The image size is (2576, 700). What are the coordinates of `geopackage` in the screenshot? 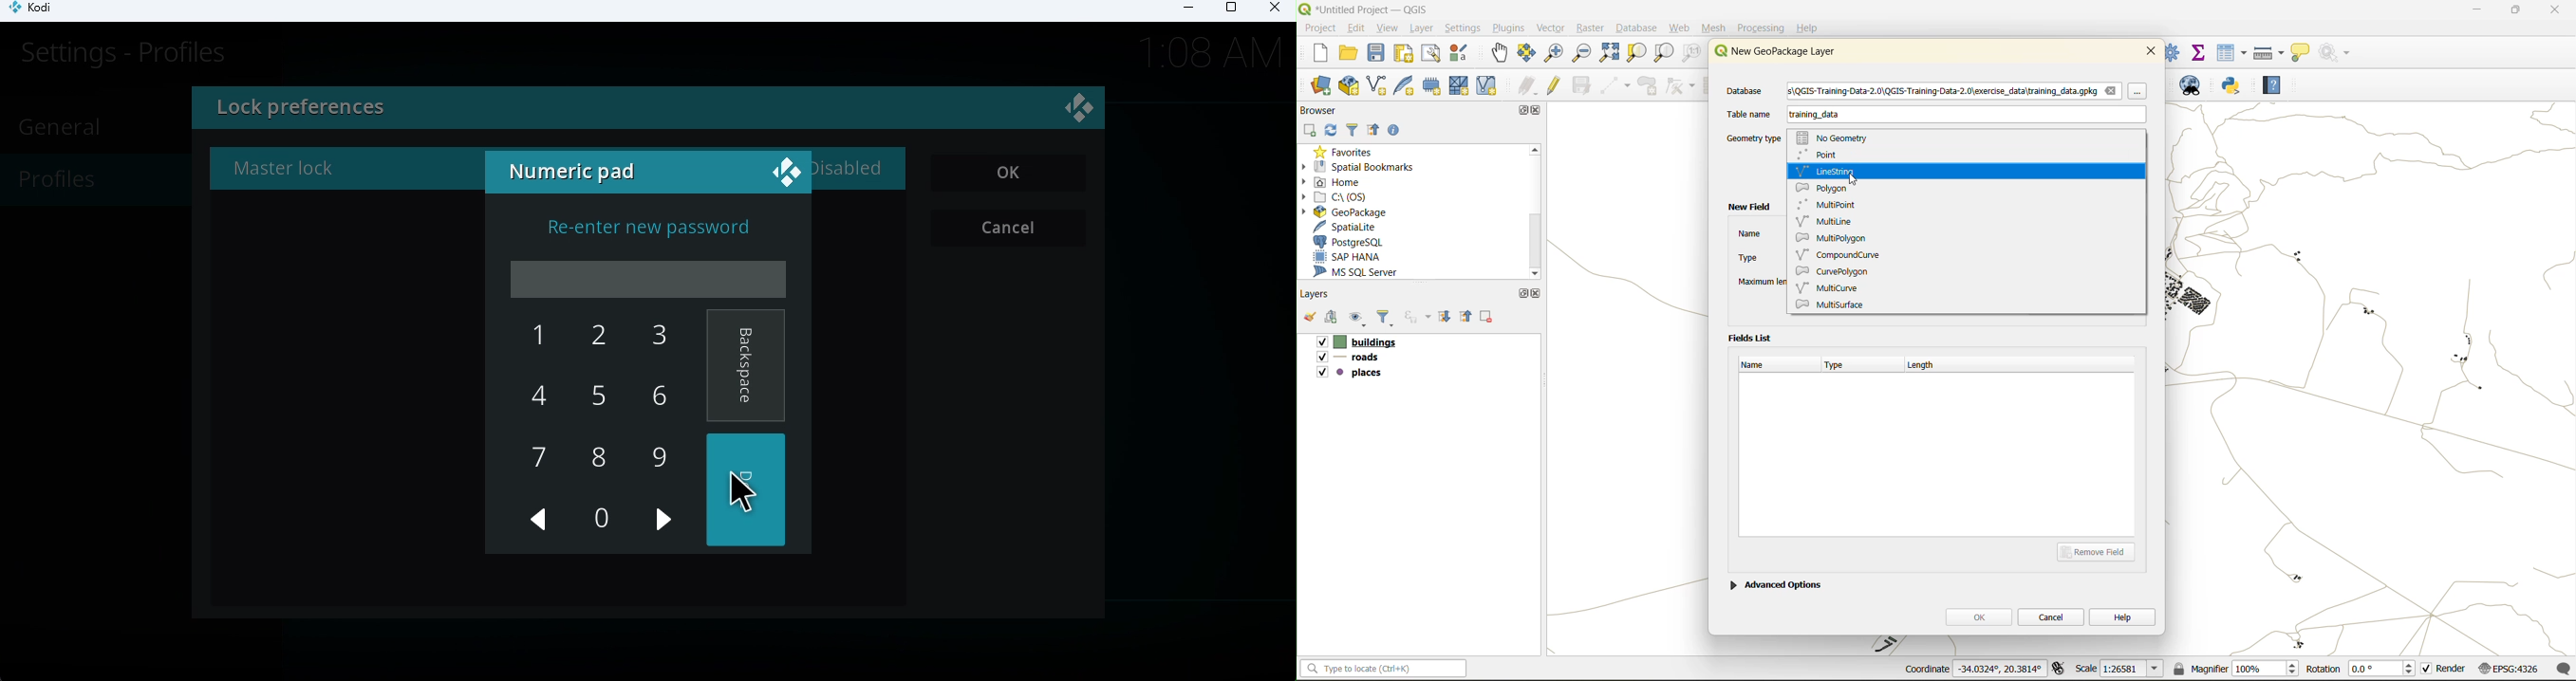 It's located at (1343, 211).